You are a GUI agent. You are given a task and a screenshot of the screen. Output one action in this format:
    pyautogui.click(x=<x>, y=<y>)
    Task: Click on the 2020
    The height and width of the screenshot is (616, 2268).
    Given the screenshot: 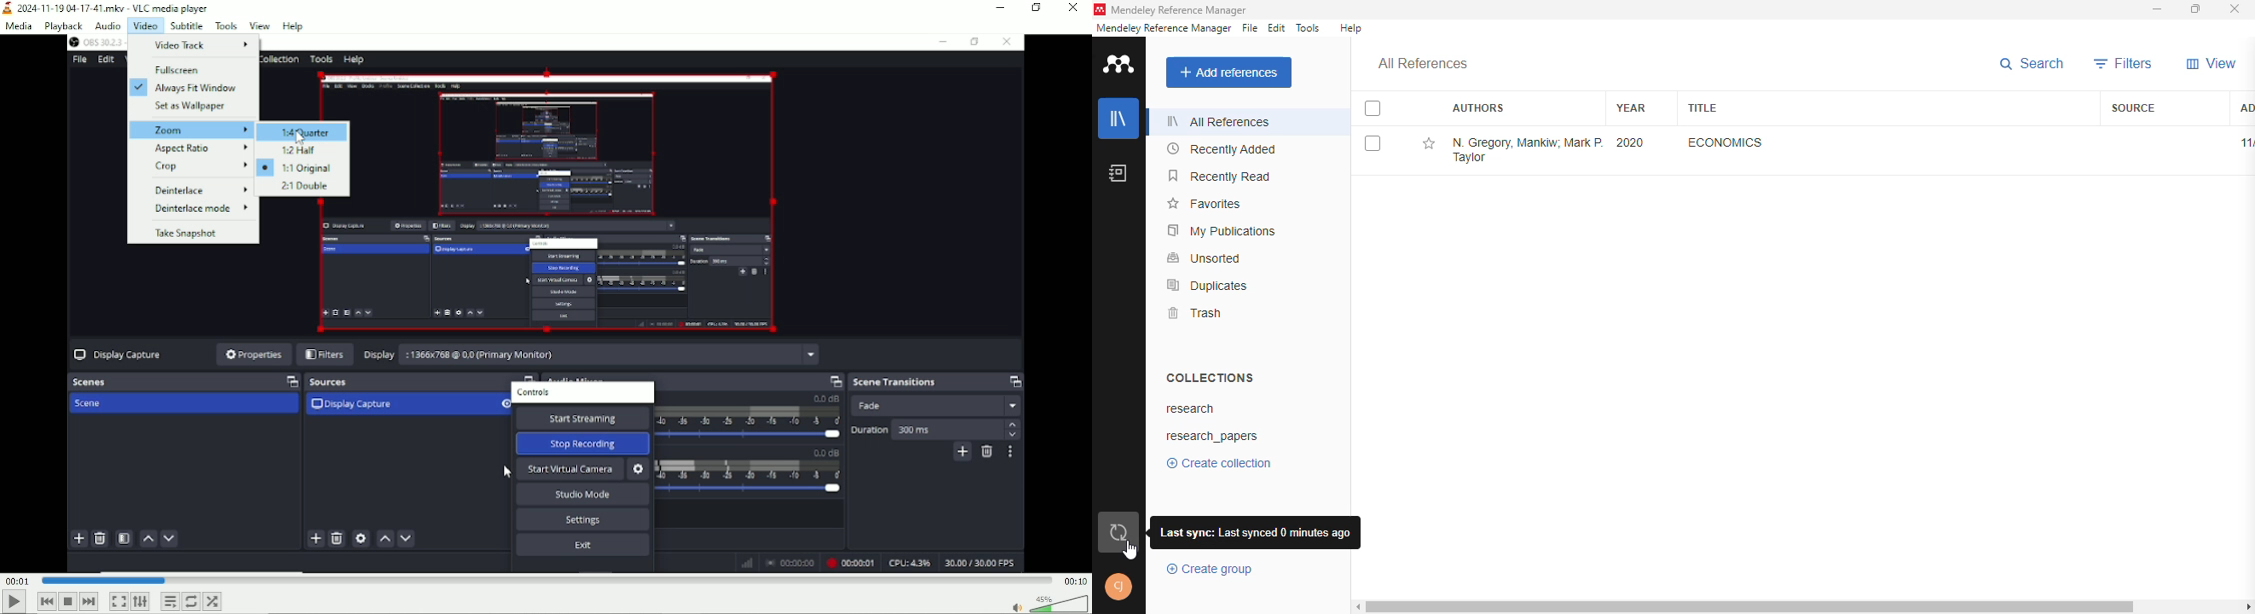 What is the action you would take?
    pyautogui.click(x=1631, y=142)
    